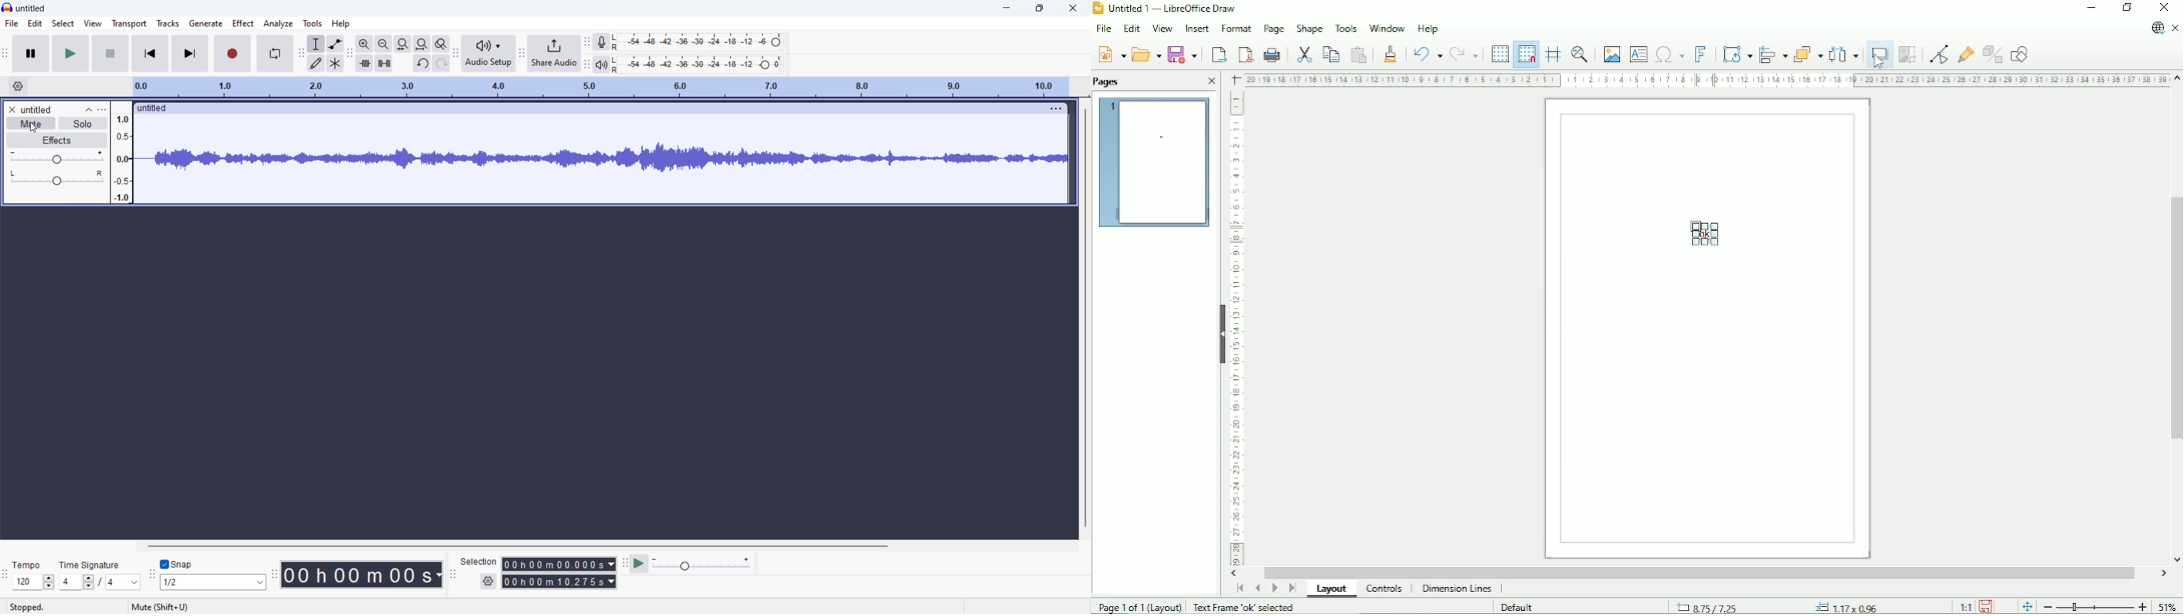 Image resolution: width=2184 pixels, height=616 pixels. Describe the element at coordinates (1965, 606) in the screenshot. I see `Scaling factor` at that location.